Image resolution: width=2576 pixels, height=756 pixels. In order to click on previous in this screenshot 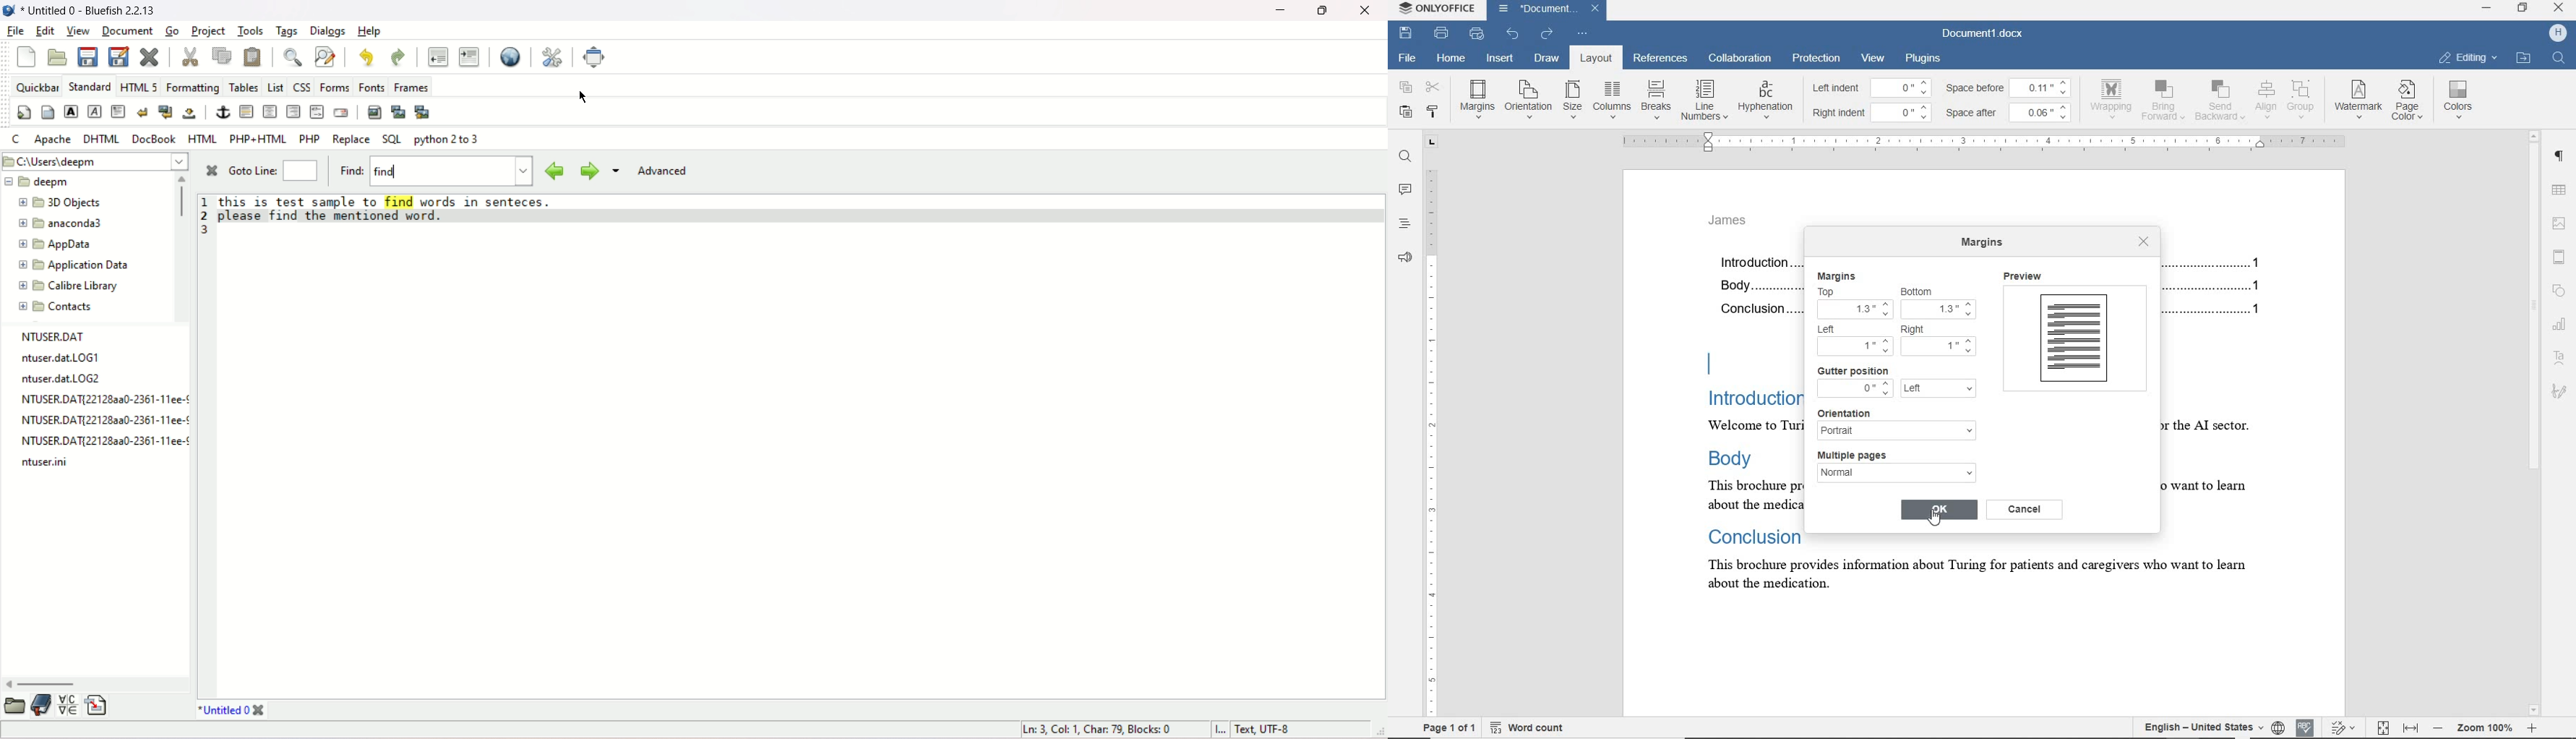, I will do `click(553, 169)`.